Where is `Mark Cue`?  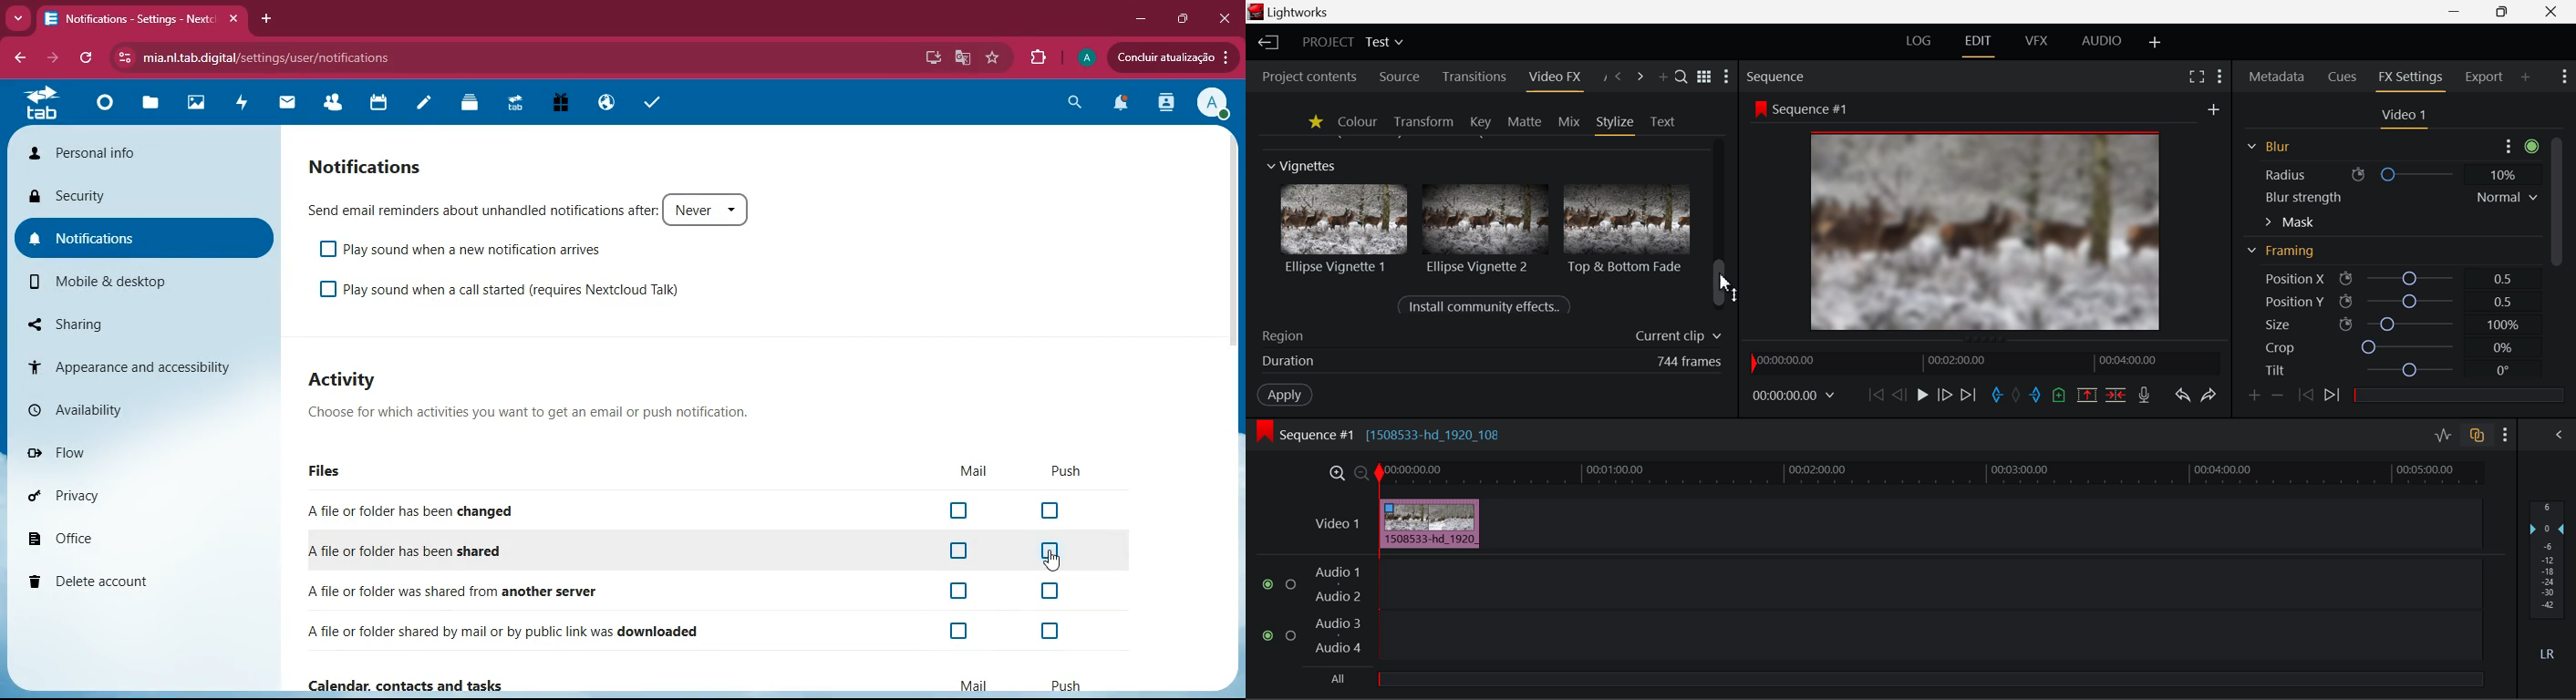 Mark Cue is located at coordinates (2060, 394).